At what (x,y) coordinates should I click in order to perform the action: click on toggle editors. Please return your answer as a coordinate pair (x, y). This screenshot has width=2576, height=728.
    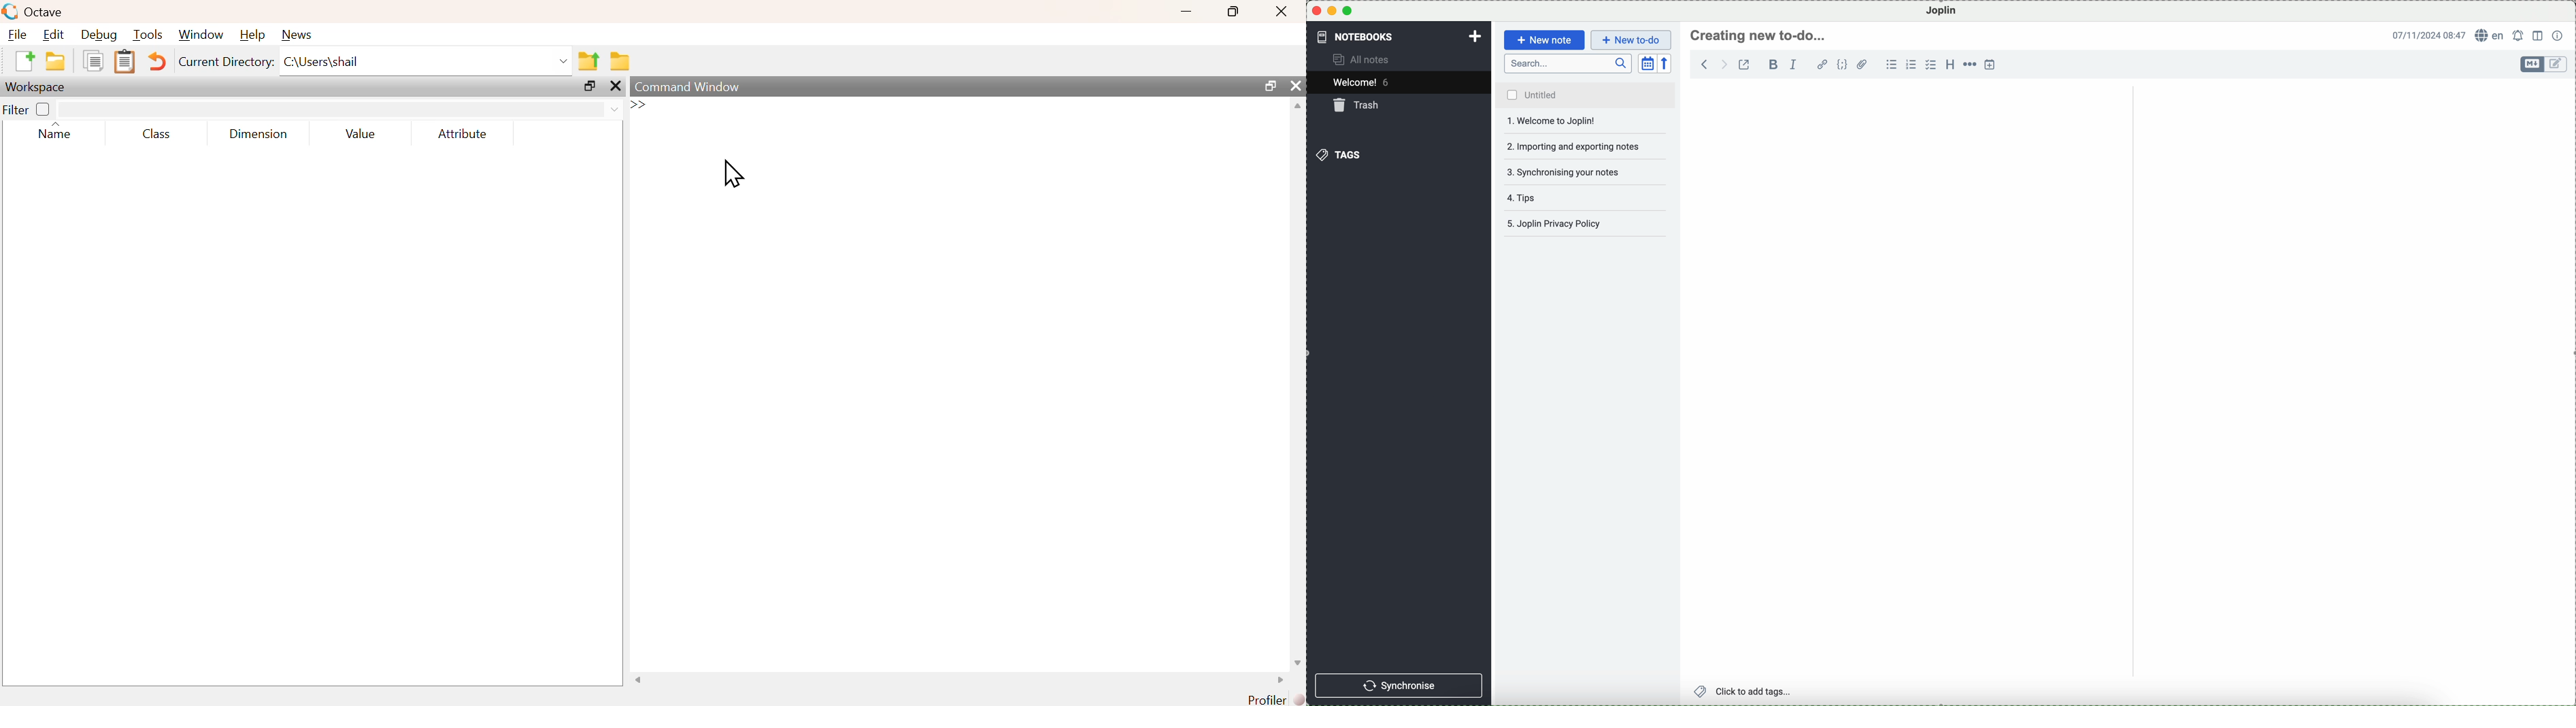
    Looking at the image, I should click on (2533, 64).